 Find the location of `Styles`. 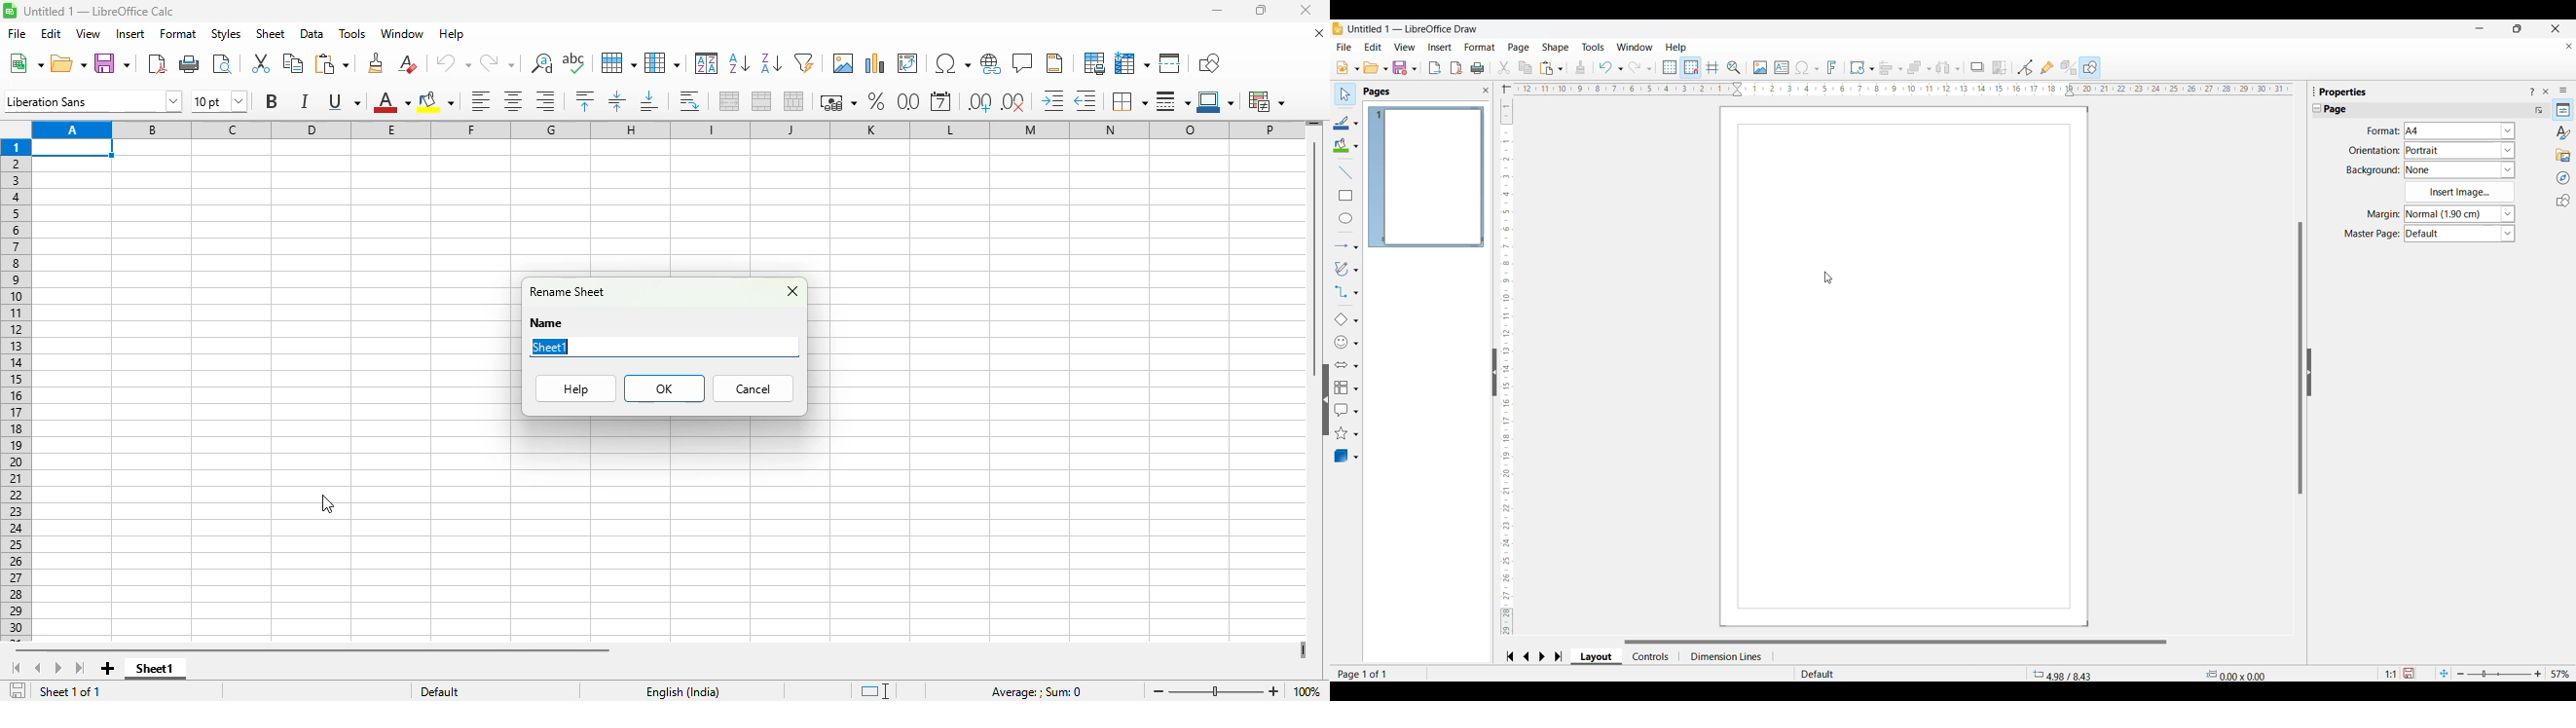

Styles is located at coordinates (2563, 132).